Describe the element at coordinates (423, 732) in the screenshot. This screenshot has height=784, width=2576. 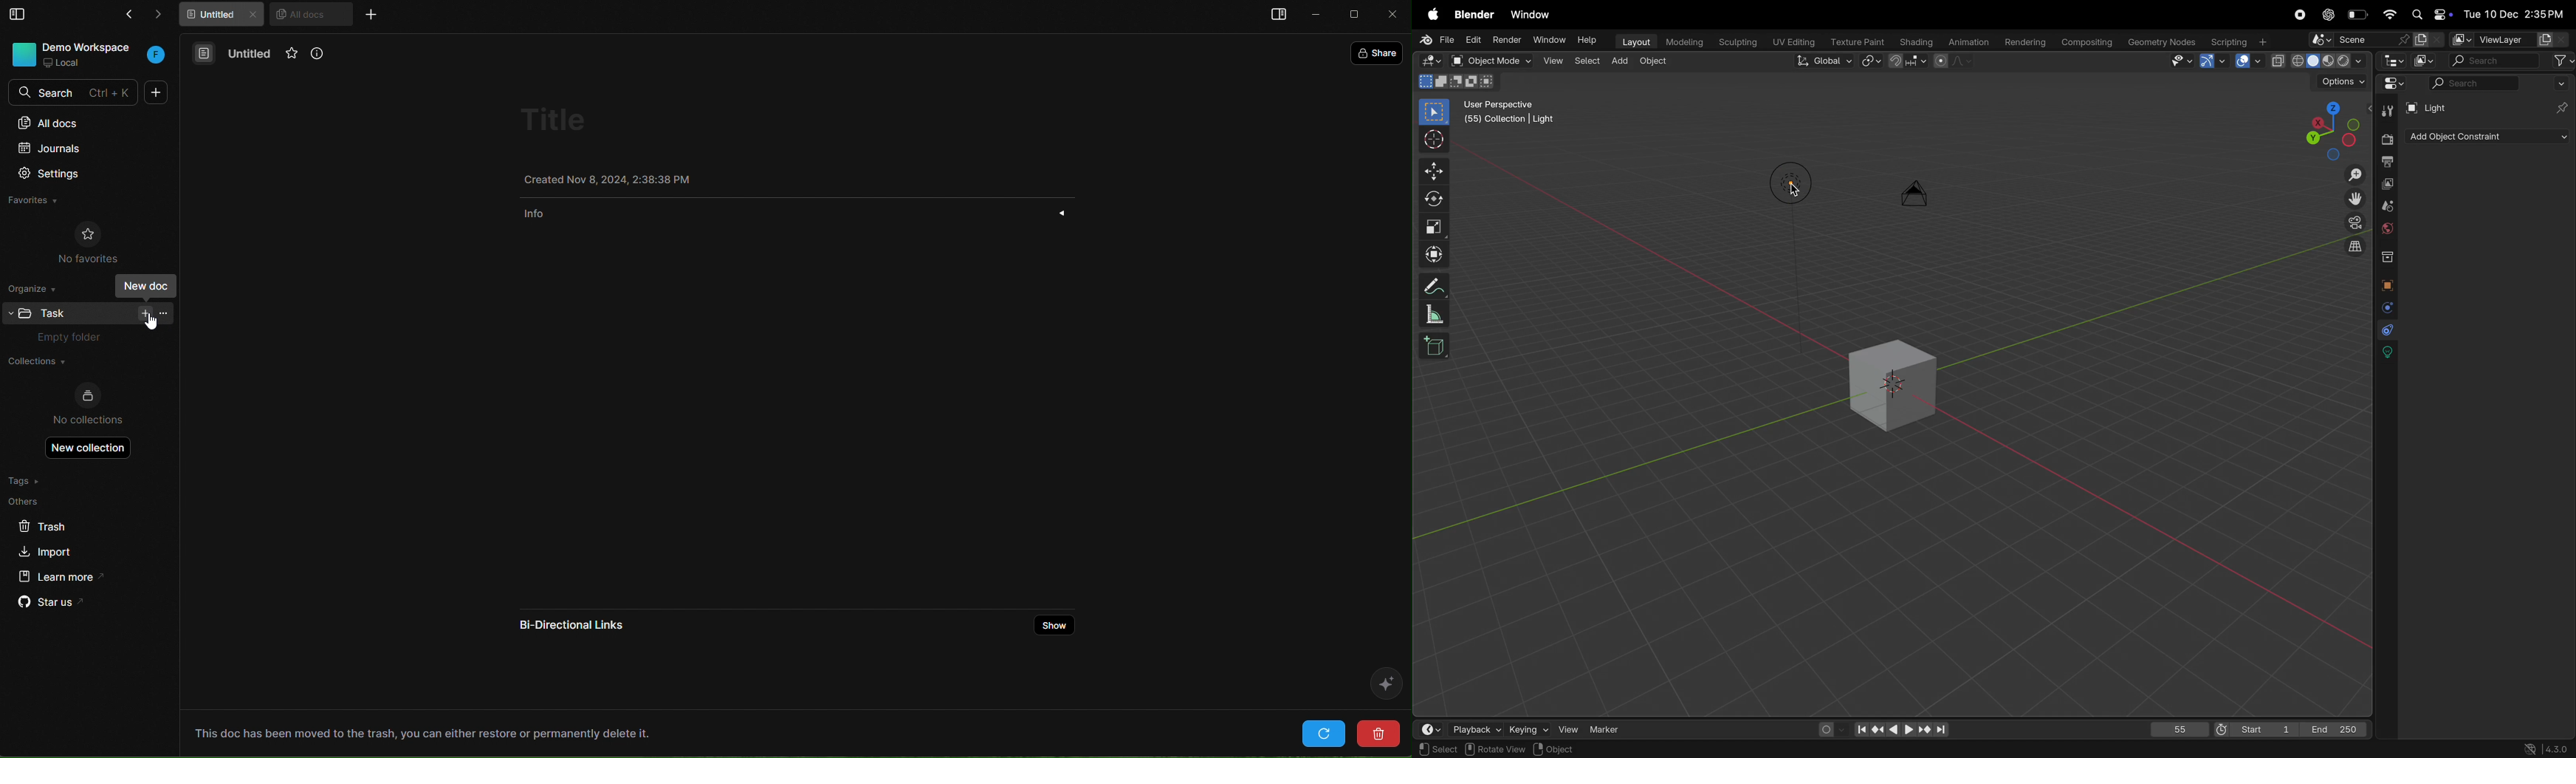
I see `This doc has been moved to the trash, you can either restore or permanently delete it.` at that location.